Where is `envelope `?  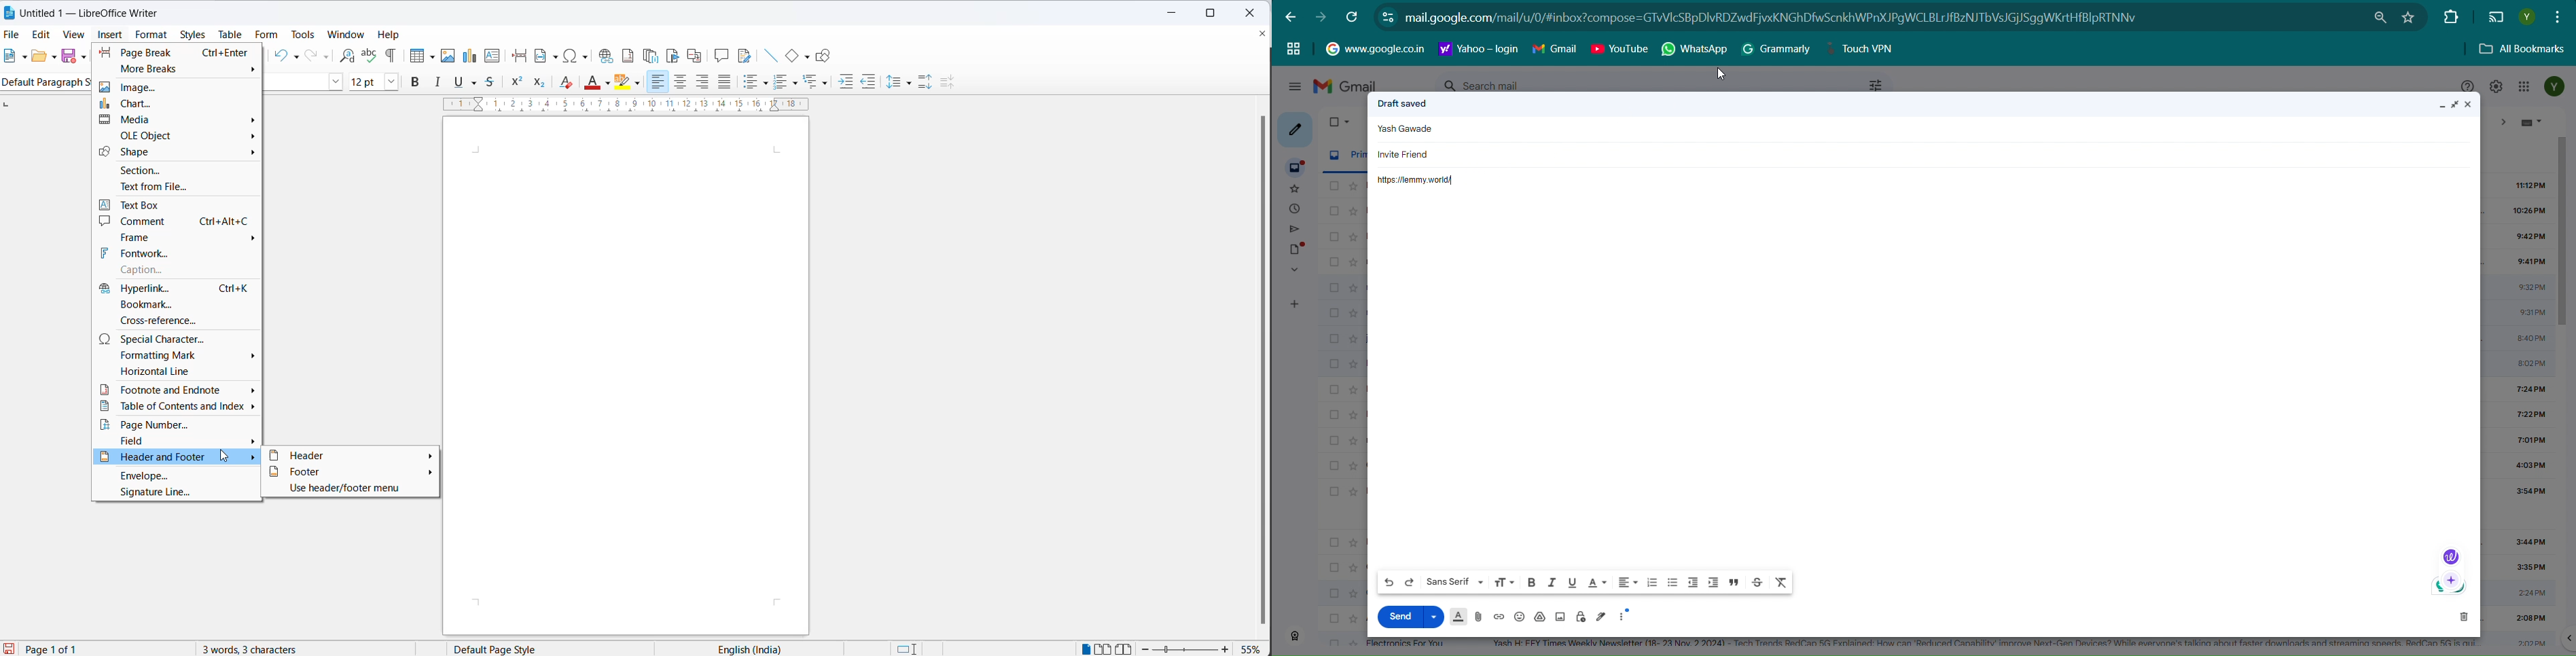 envelope  is located at coordinates (177, 475).